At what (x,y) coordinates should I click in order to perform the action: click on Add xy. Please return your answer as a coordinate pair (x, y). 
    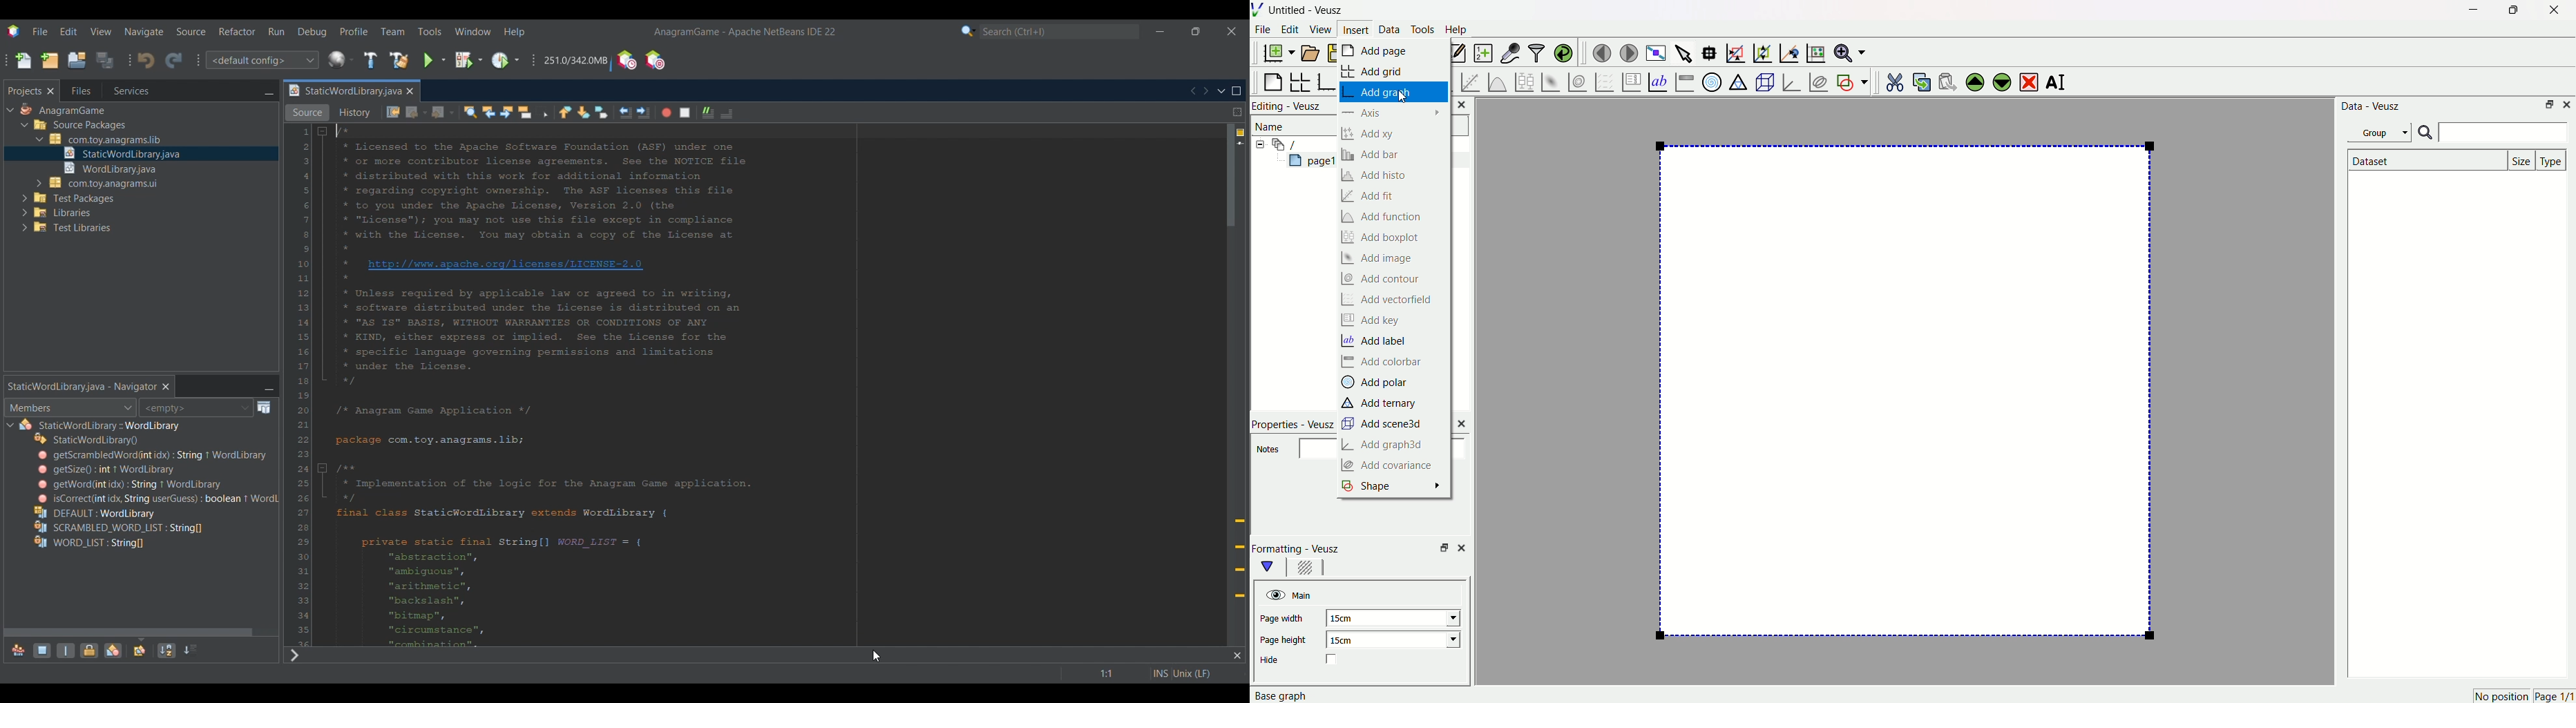
    Looking at the image, I should click on (1378, 132).